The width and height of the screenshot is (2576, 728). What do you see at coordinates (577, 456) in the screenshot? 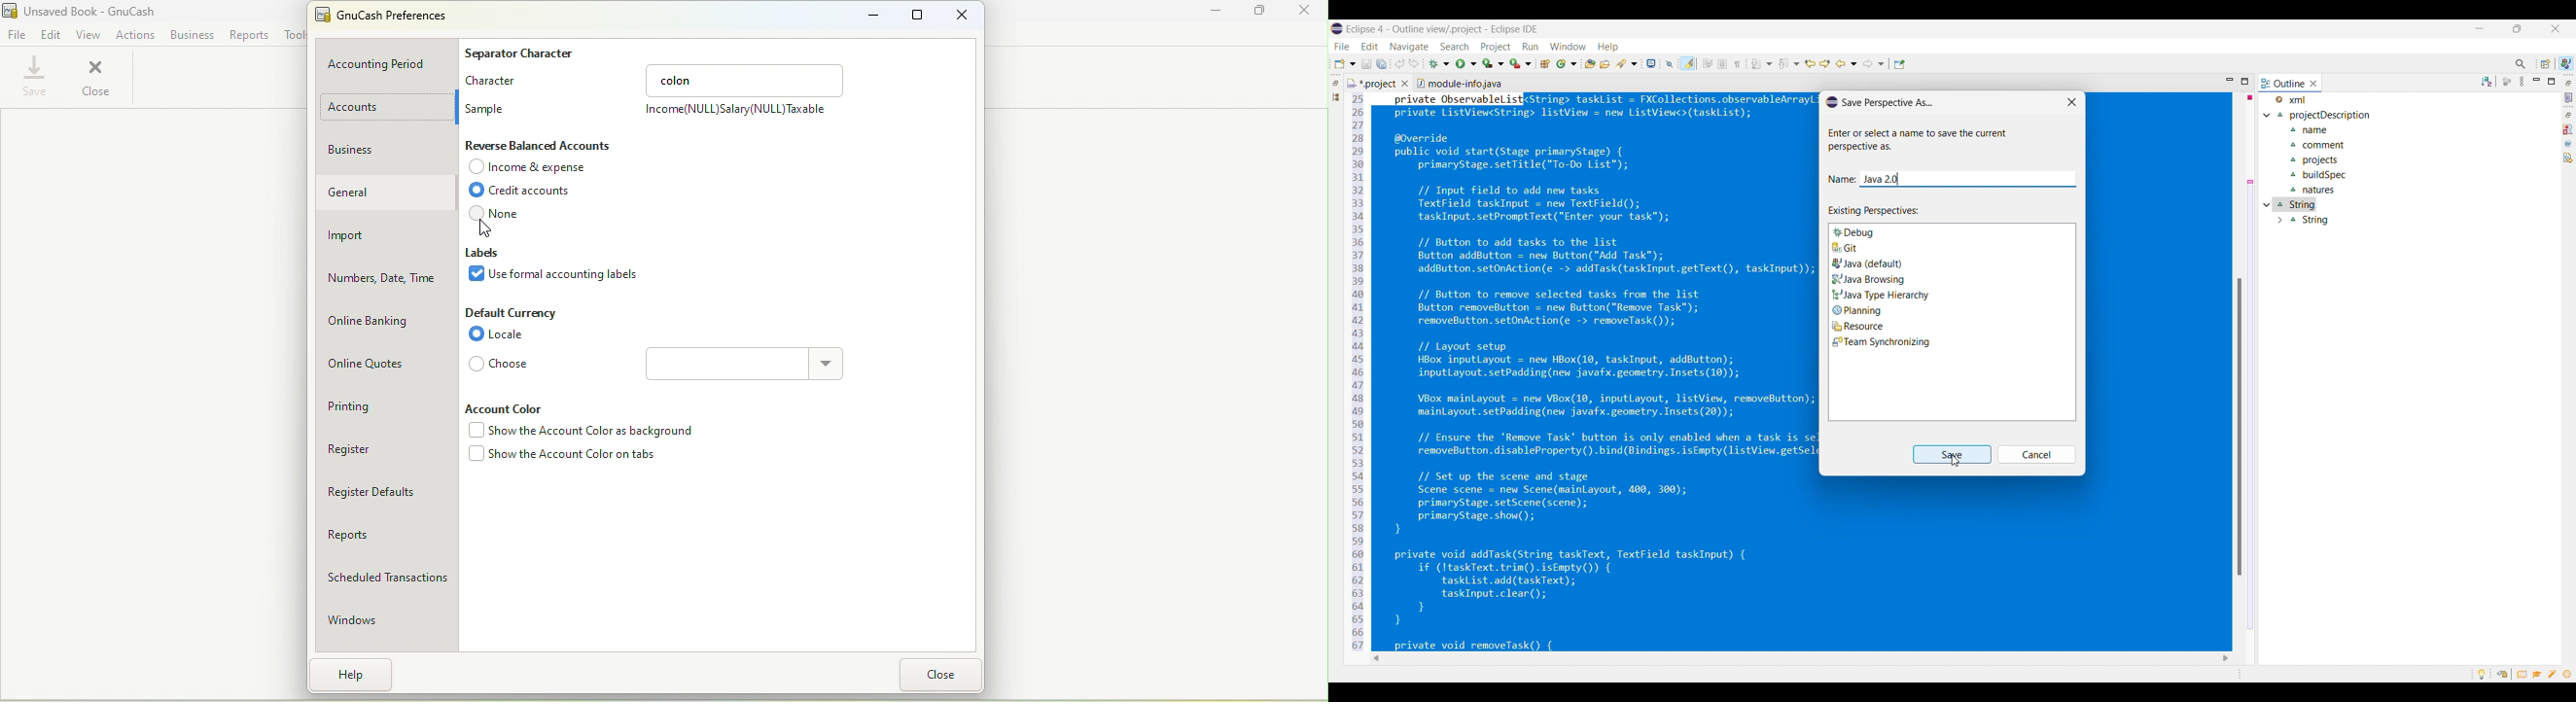
I see `Show the account color on tabs` at bounding box center [577, 456].